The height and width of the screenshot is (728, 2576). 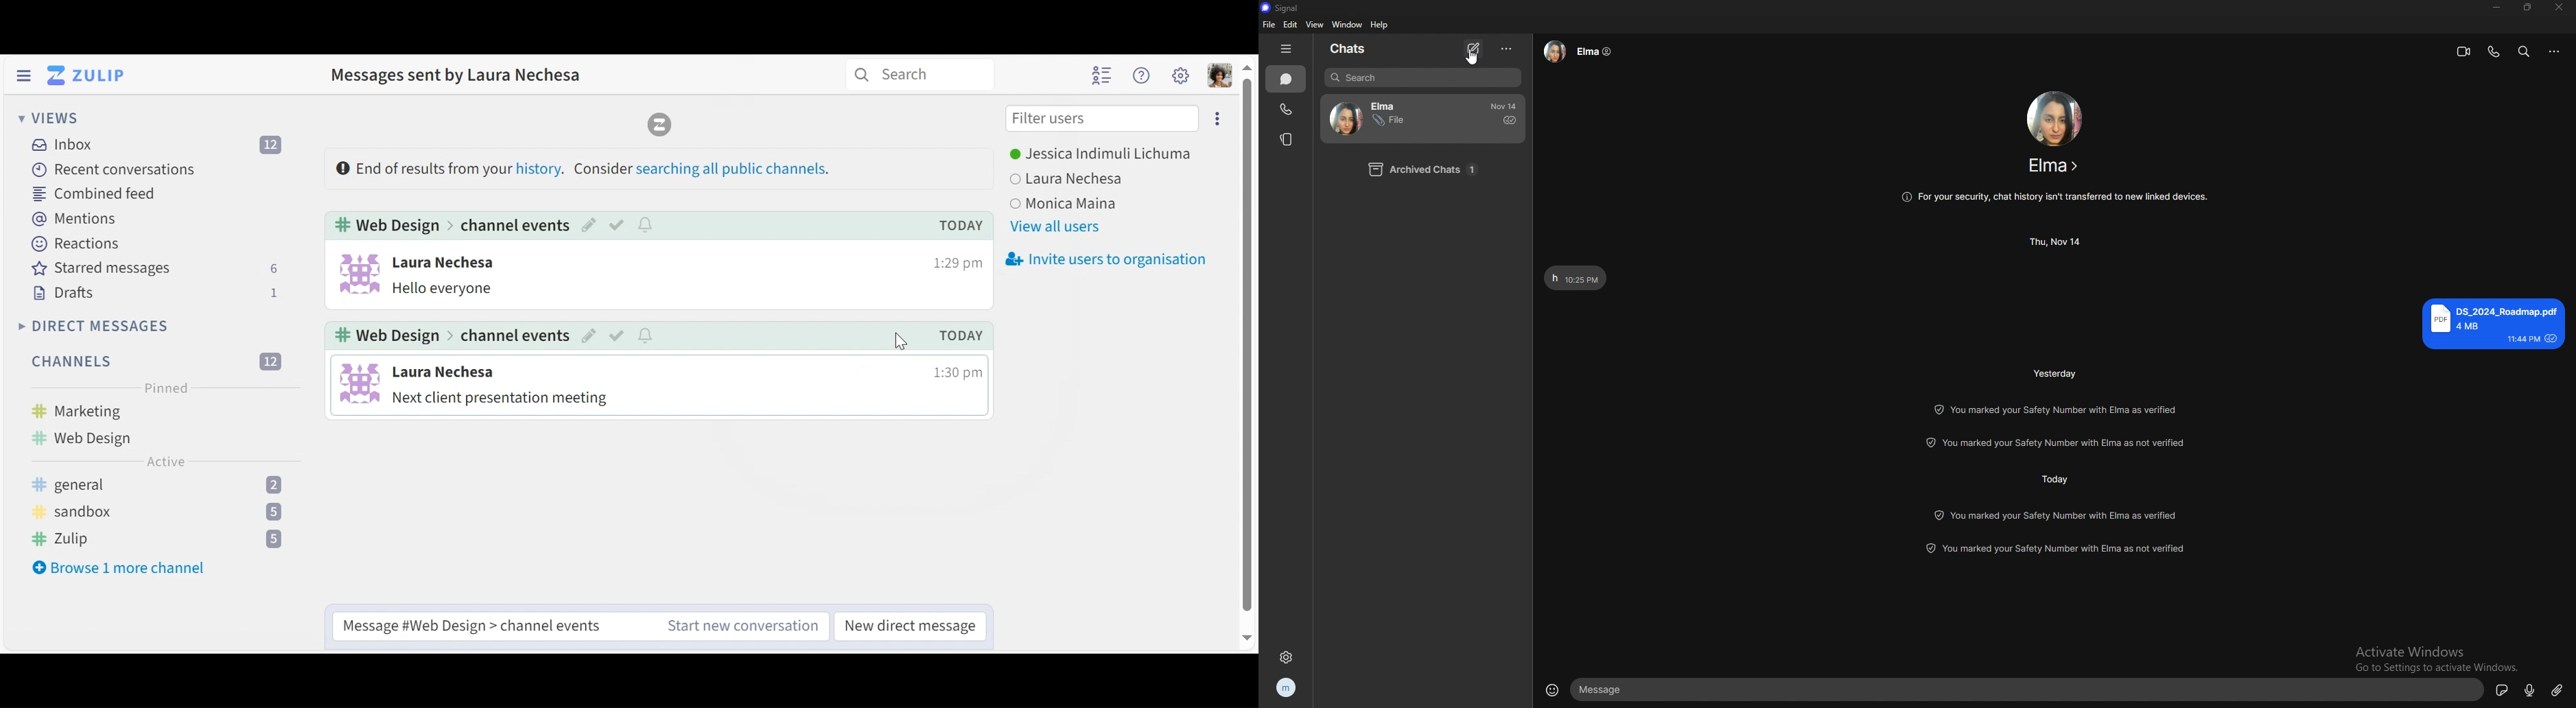 What do you see at coordinates (156, 363) in the screenshot?
I see `Filter Channels` at bounding box center [156, 363].